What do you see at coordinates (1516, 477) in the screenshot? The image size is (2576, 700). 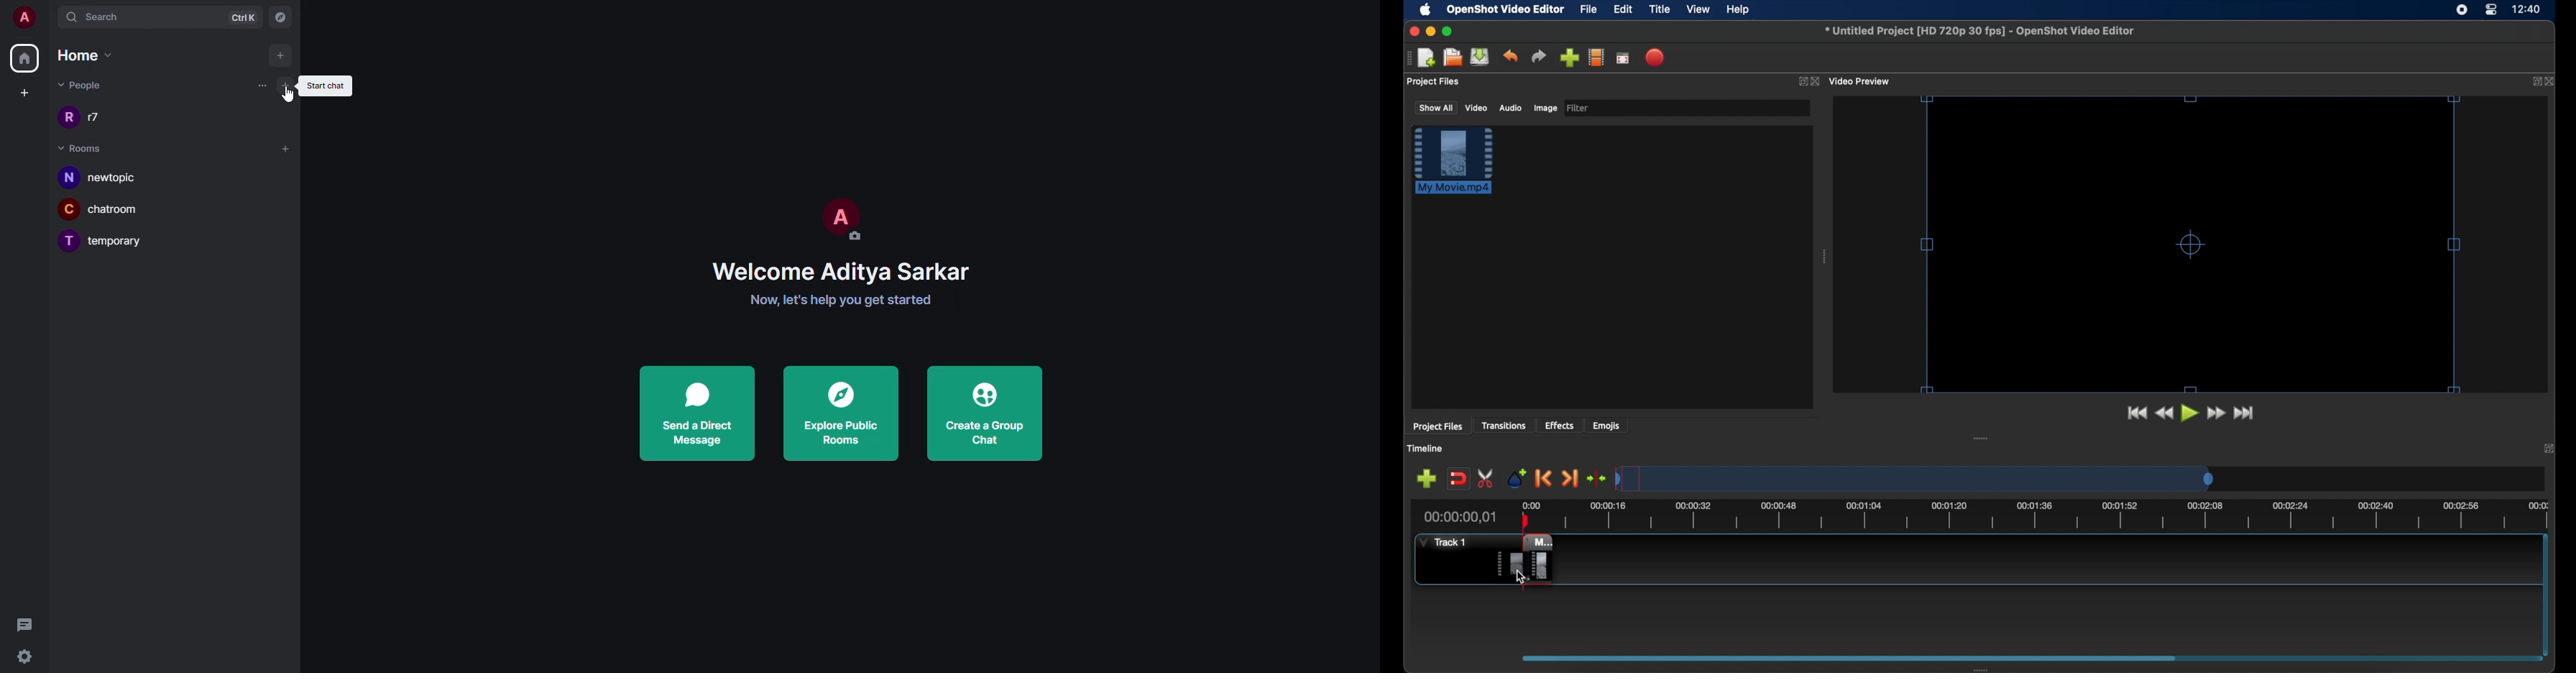 I see `add marker` at bounding box center [1516, 477].